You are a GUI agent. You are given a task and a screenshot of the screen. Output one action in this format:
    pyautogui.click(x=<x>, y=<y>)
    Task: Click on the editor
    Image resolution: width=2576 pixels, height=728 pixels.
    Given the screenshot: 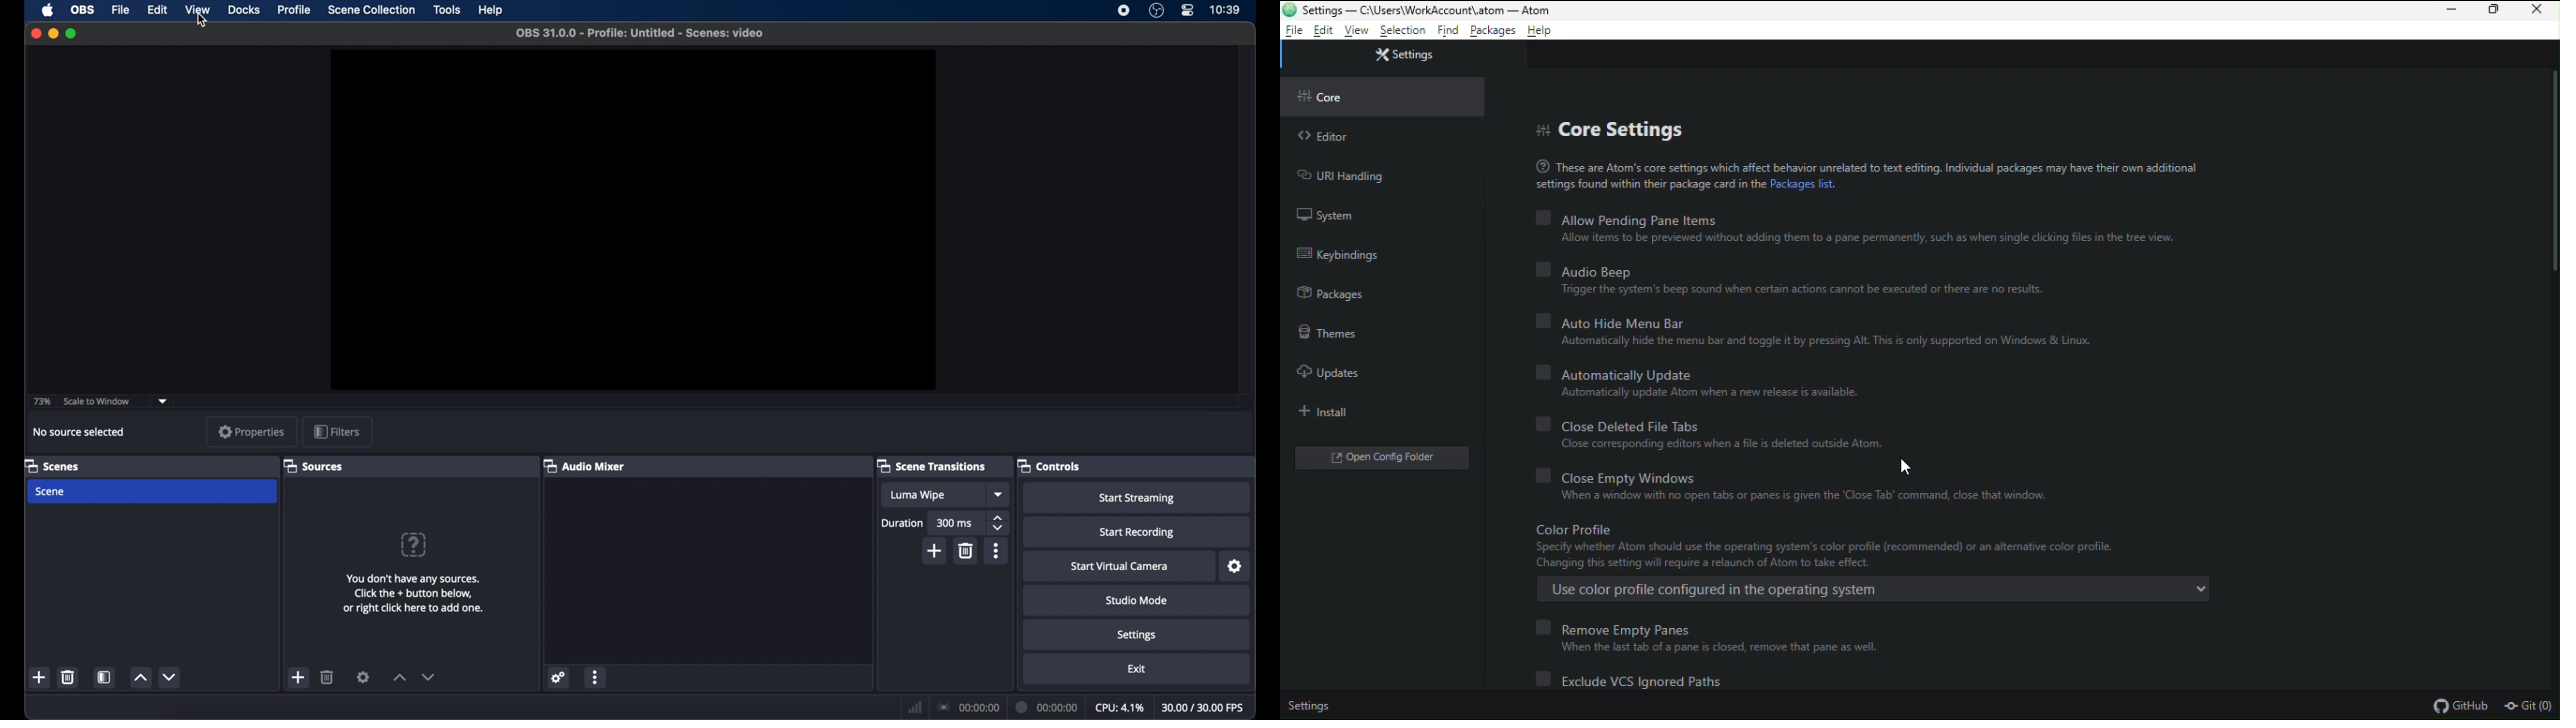 What is the action you would take?
    pyautogui.click(x=1332, y=137)
    